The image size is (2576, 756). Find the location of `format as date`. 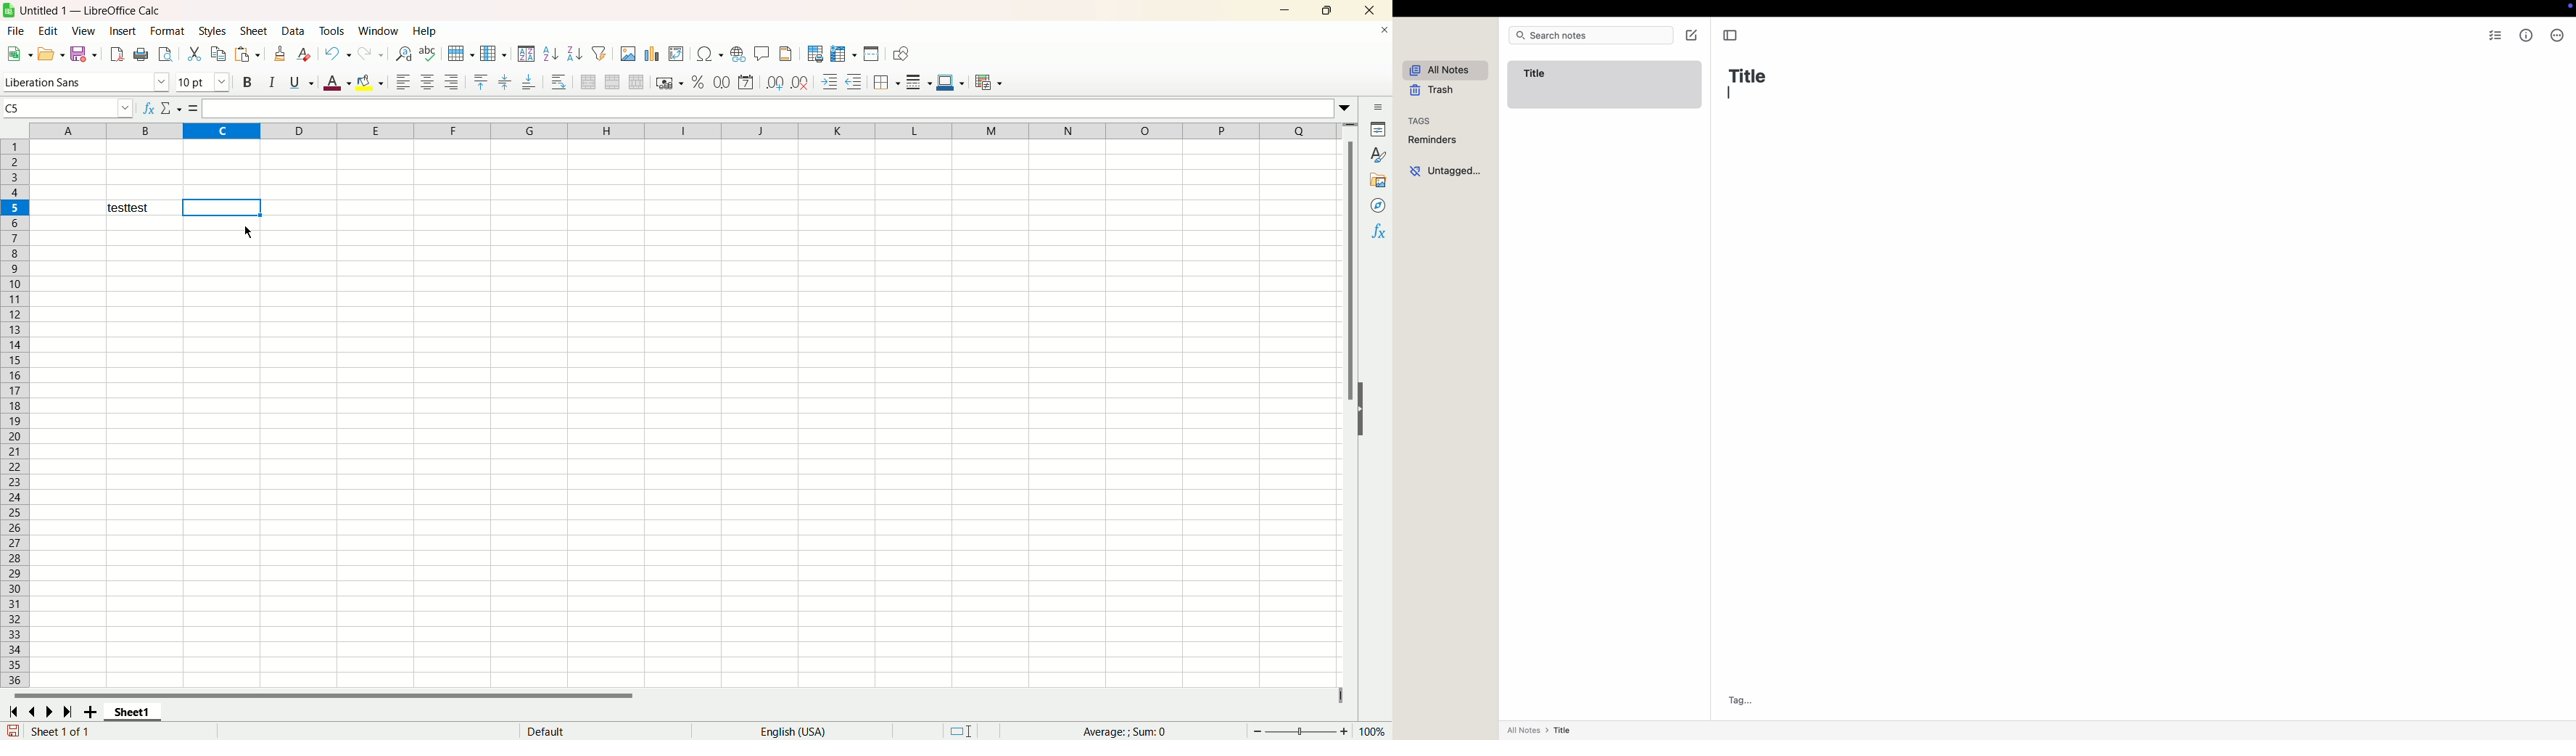

format as date is located at coordinates (746, 82).